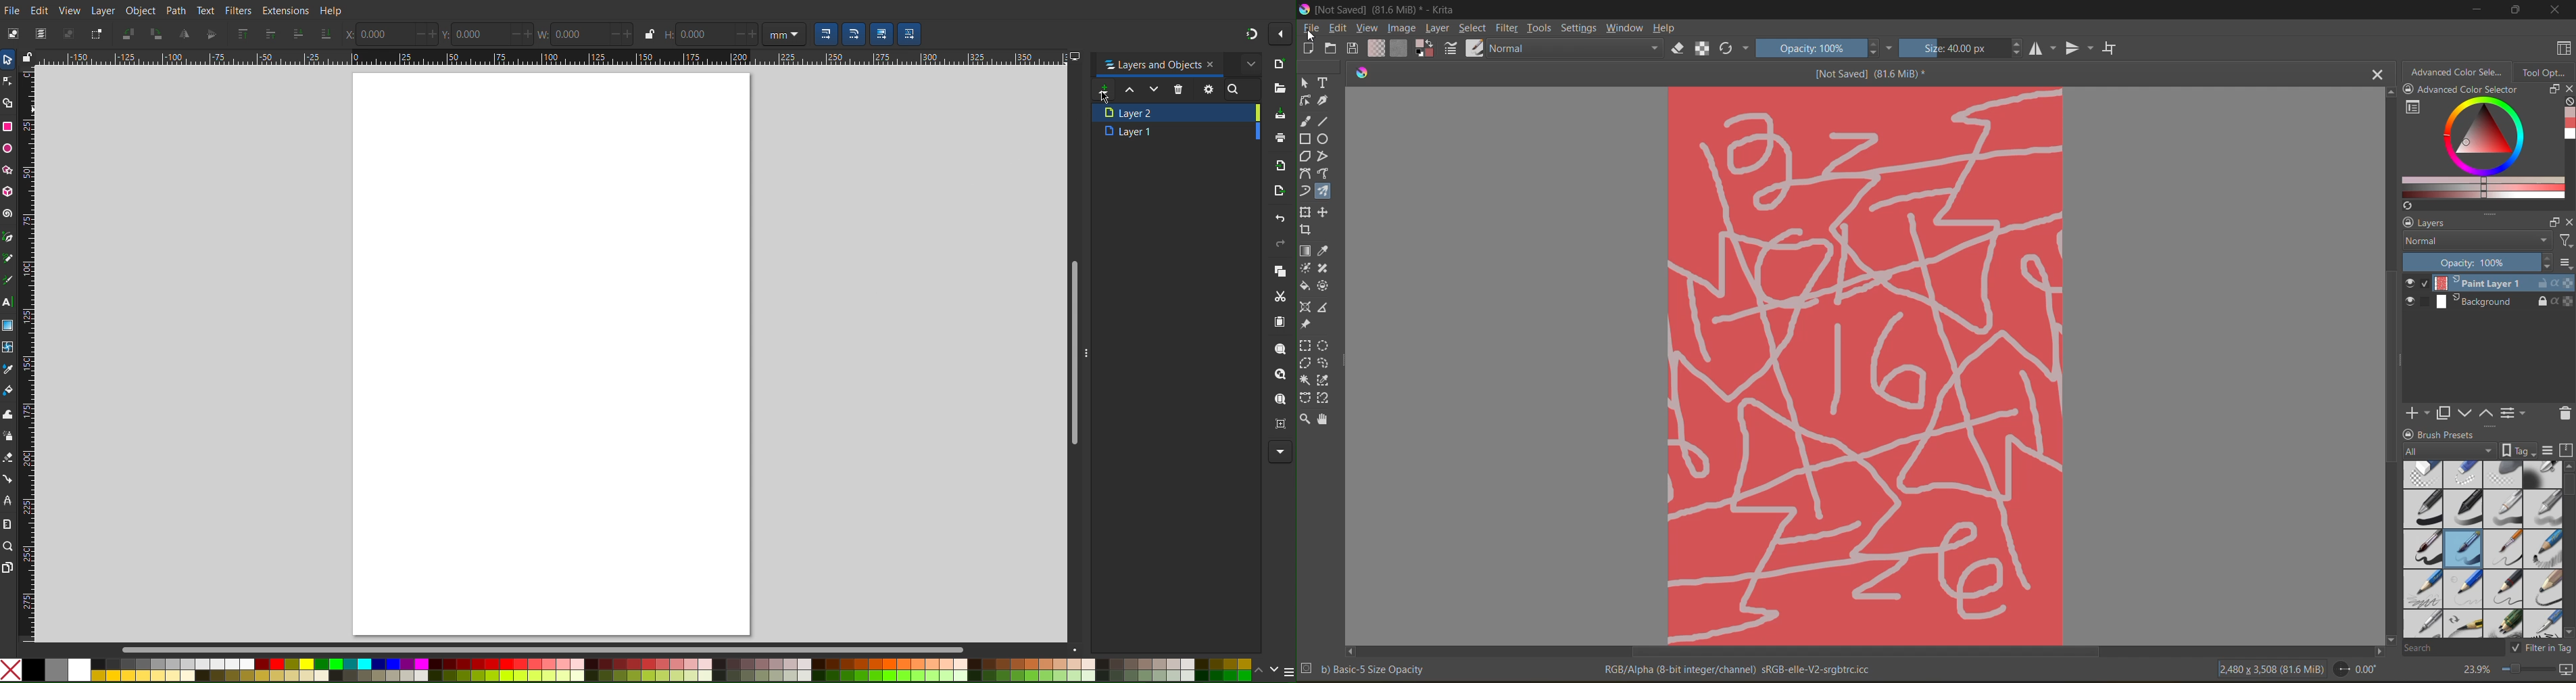 The width and height of the screenshot is (2576, 700). What do you see at coordinates (2451, 452) in the screenshot?
I see `tag` at bounding box center [2451, 452].